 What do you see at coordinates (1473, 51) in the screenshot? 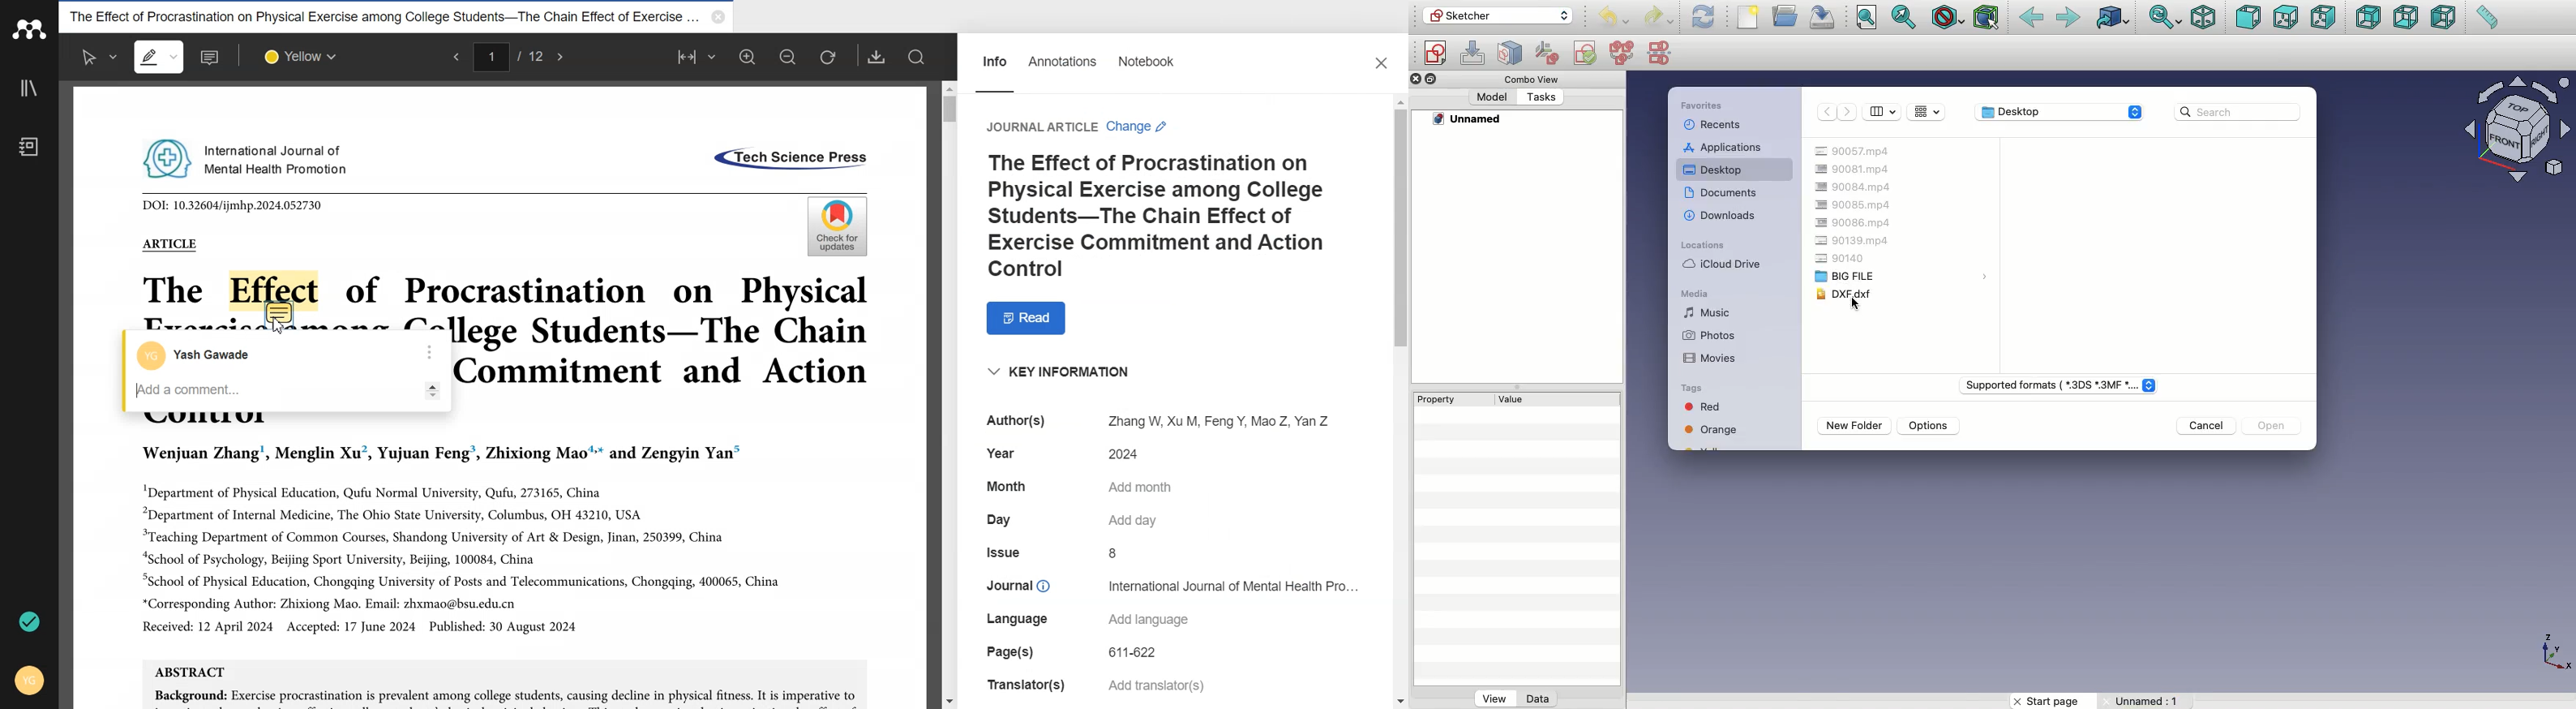
I see `Edit sketch` at bounding box center [1473, 51].